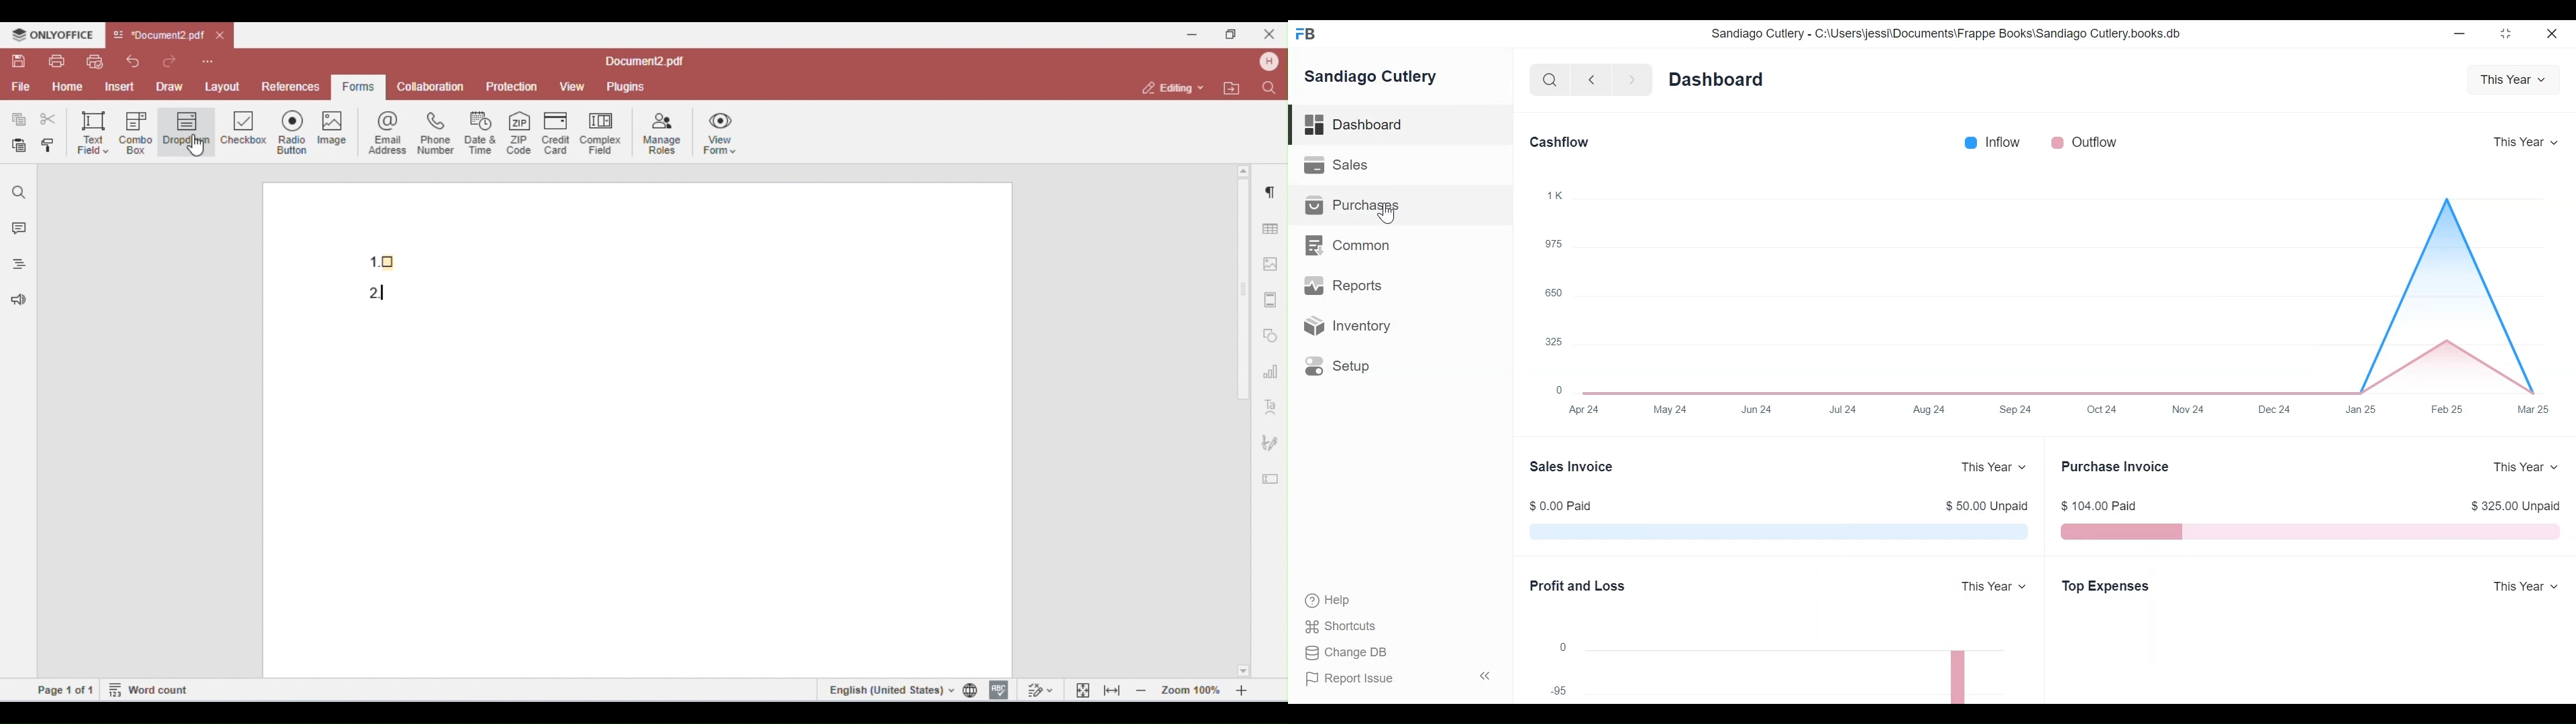 The width and height of the screenshot is (2576, 728). What do you see at coordinates (1568, 505) in the screenshot?
I see `$ 0.00 Paid` at bounding box center [1568, 505].